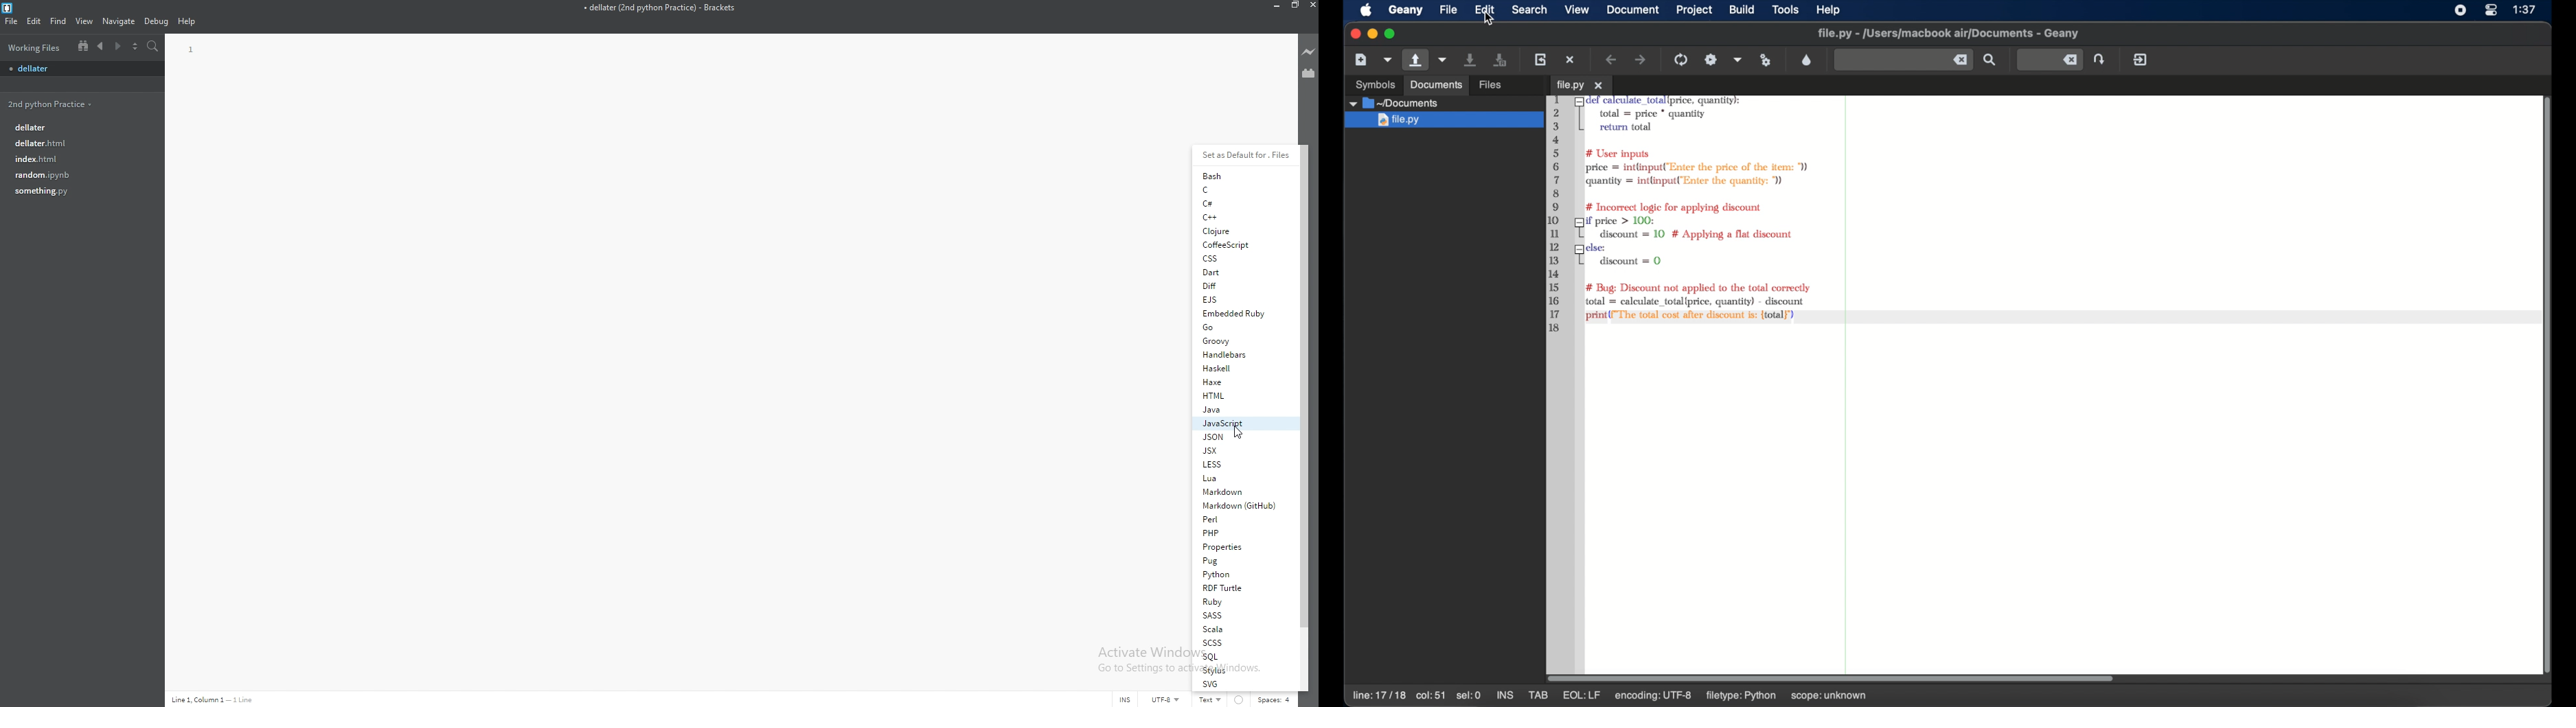 This screenshot has height=728, width=2576. Describe the element at coordinates (78, 142) in the screenshot. I see `file` at that location.